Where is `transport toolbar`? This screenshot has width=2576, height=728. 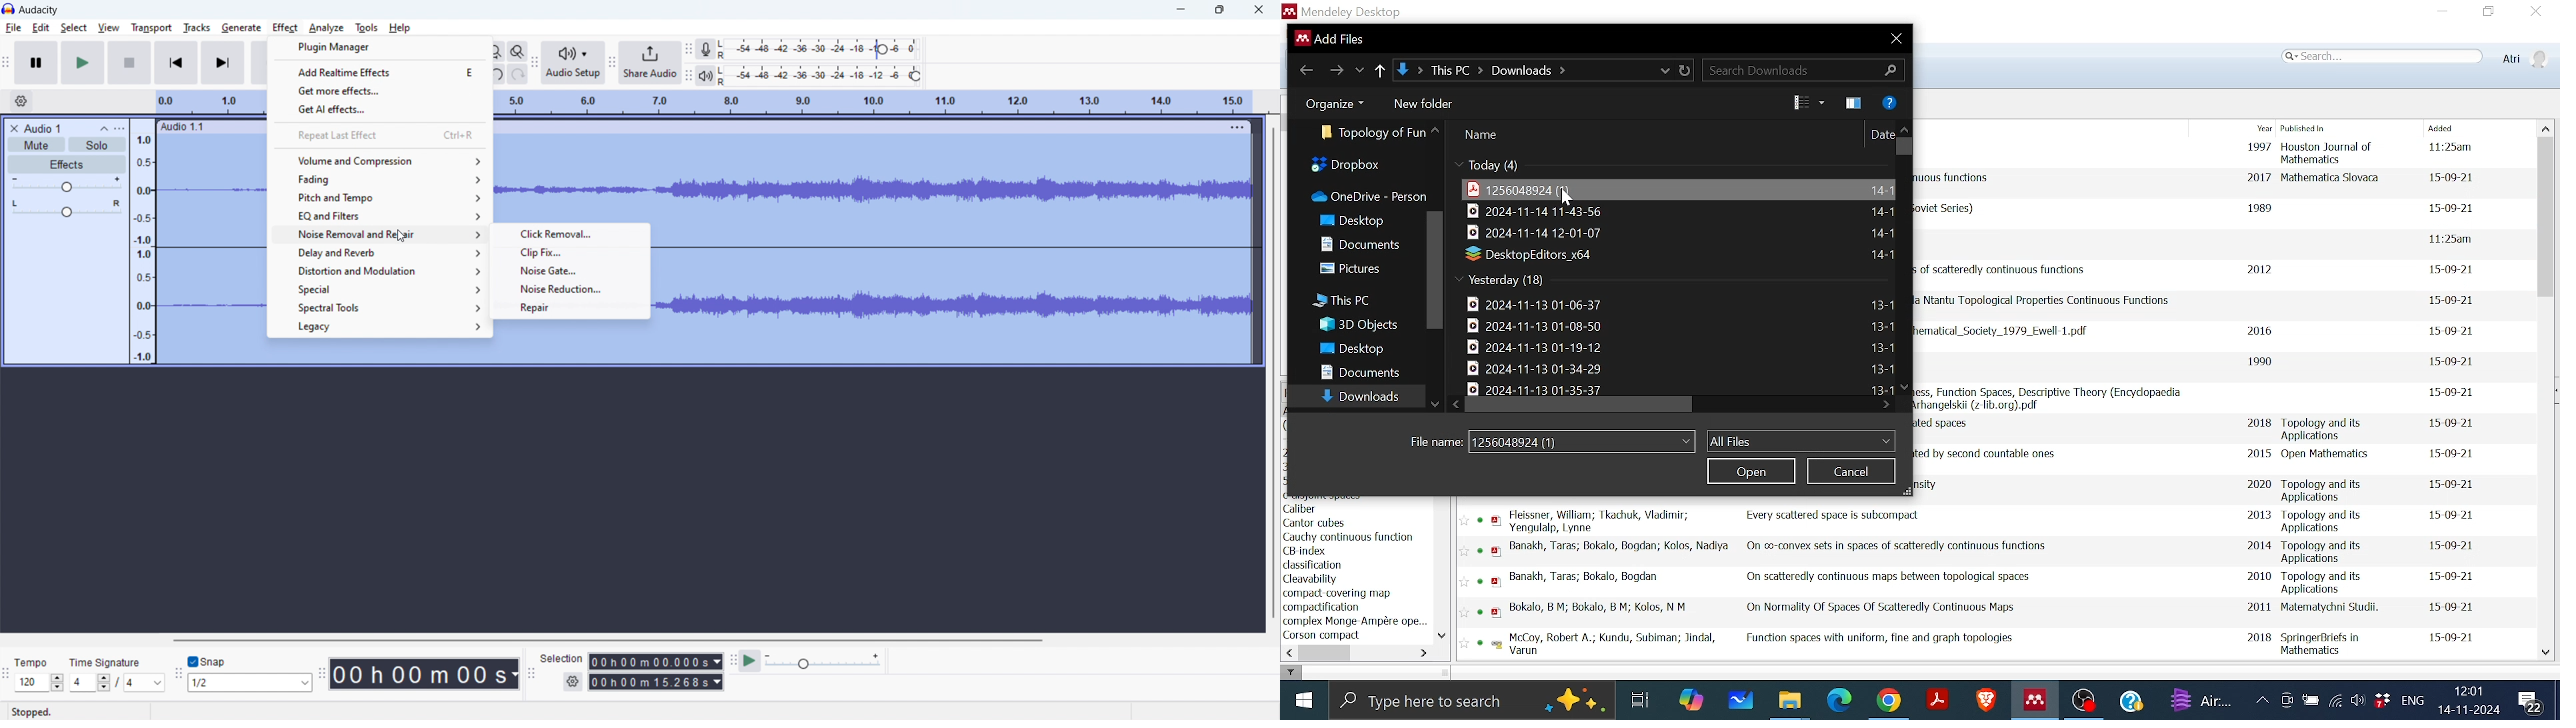 transport toolbar is located at coordinates (7, 61).